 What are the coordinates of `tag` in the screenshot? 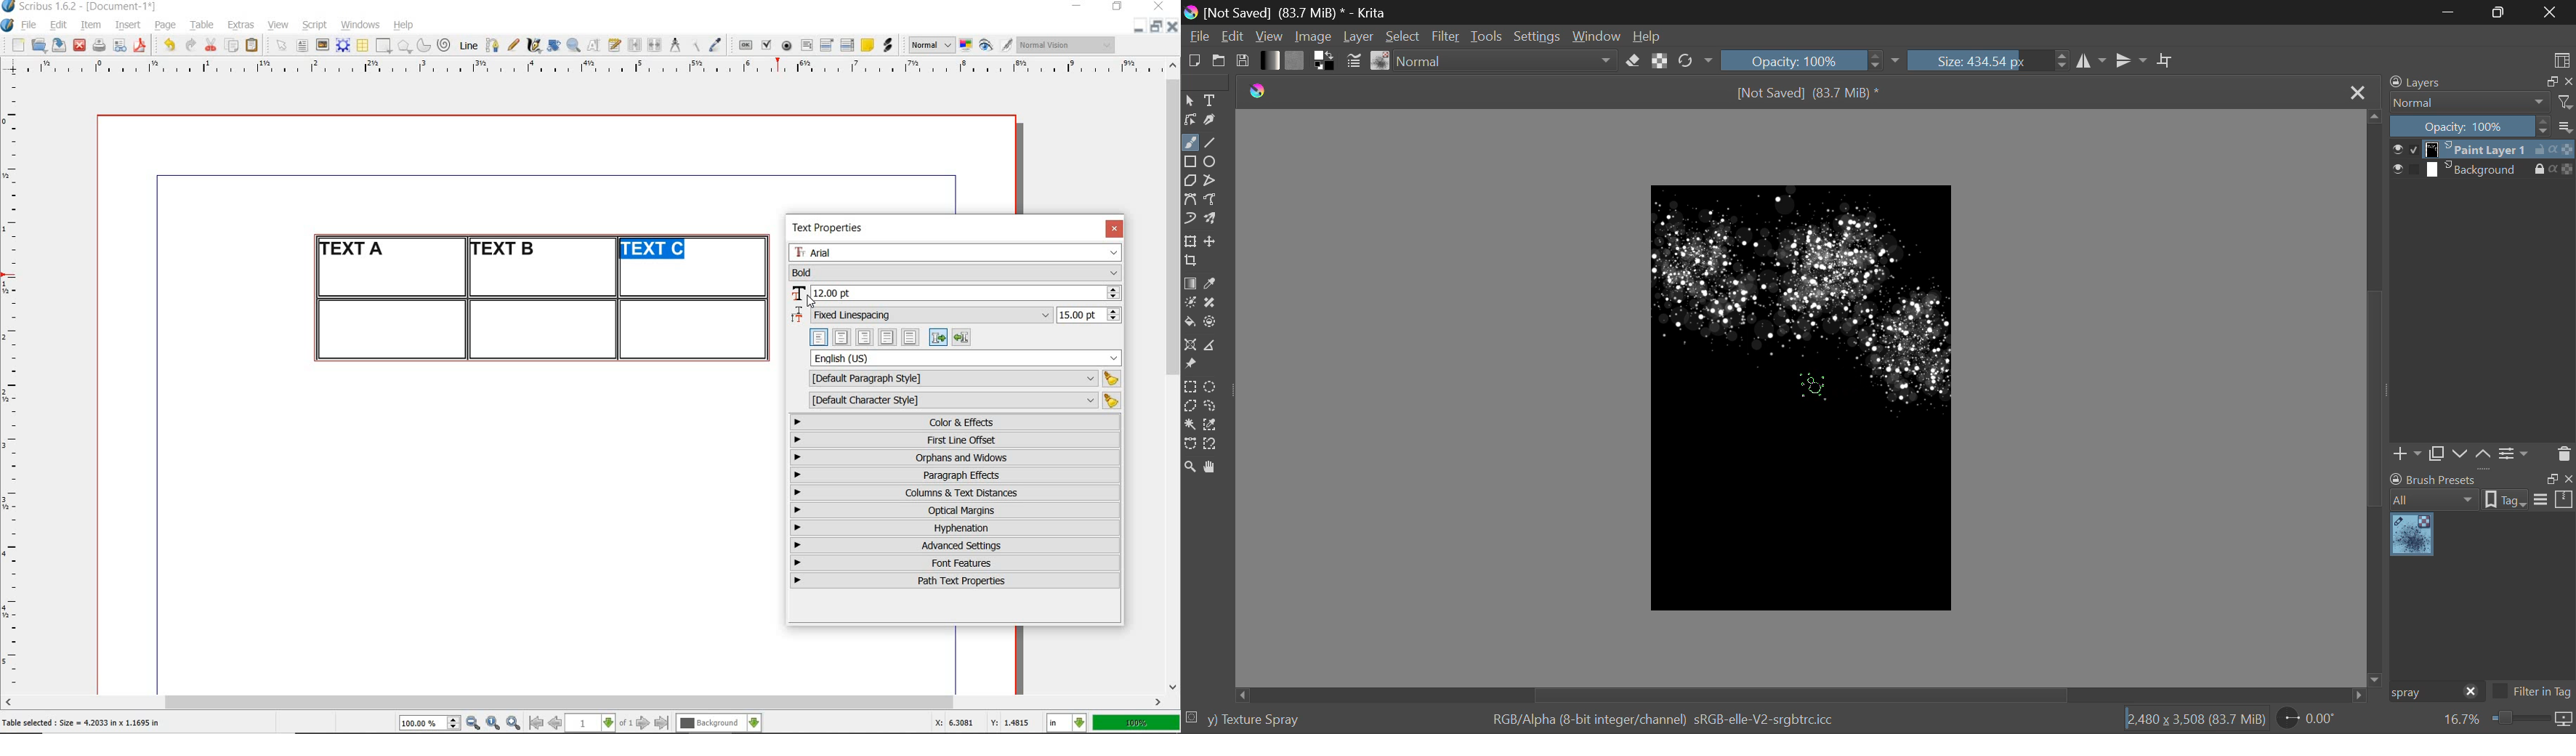 It's located at (2506, 501).